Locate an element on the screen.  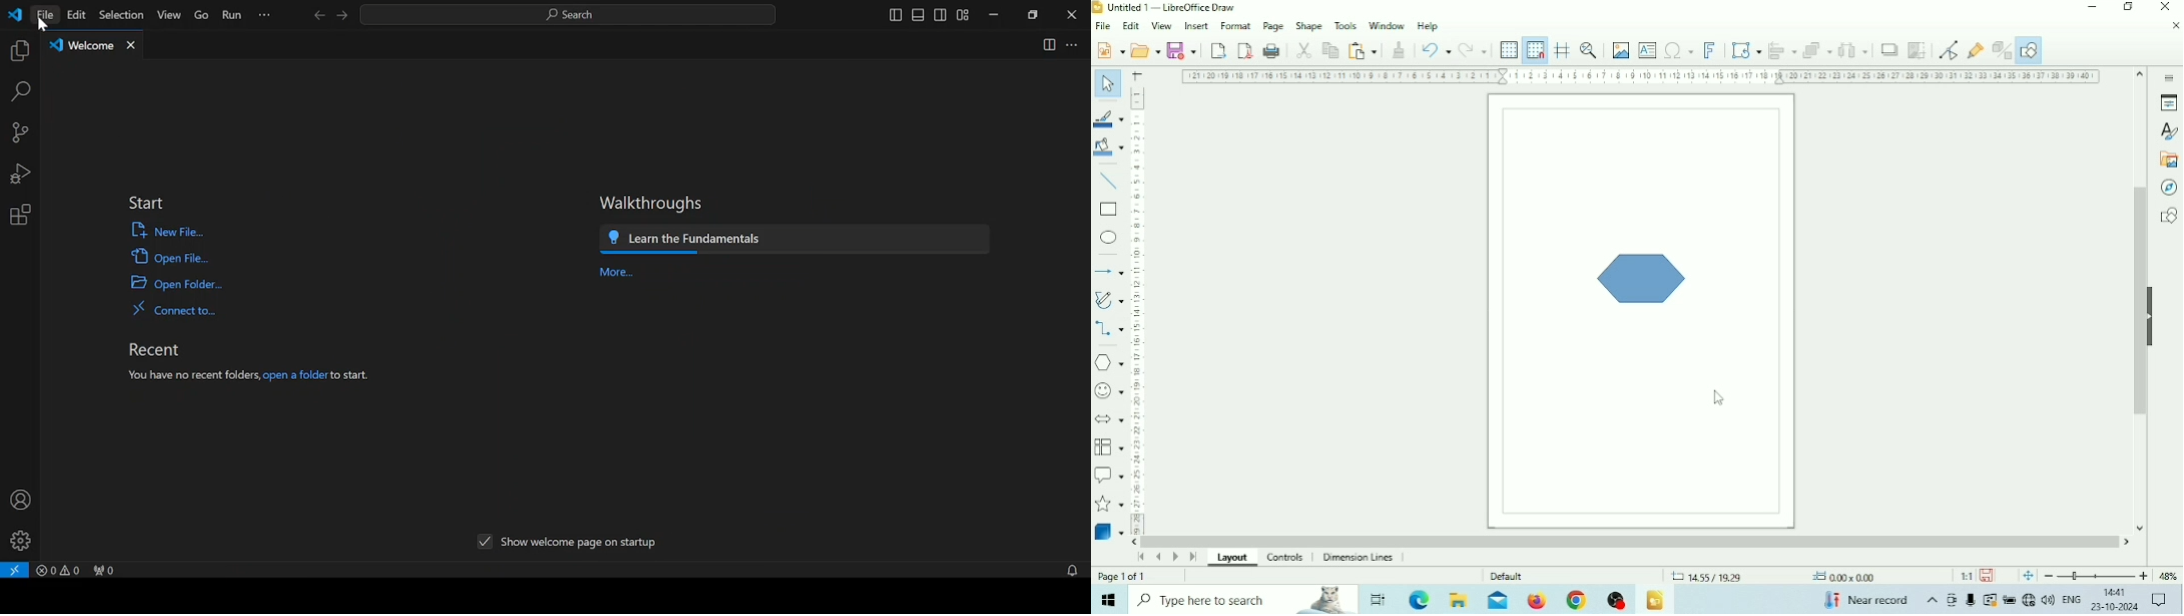
cursor is located at coordinates (43, 25).